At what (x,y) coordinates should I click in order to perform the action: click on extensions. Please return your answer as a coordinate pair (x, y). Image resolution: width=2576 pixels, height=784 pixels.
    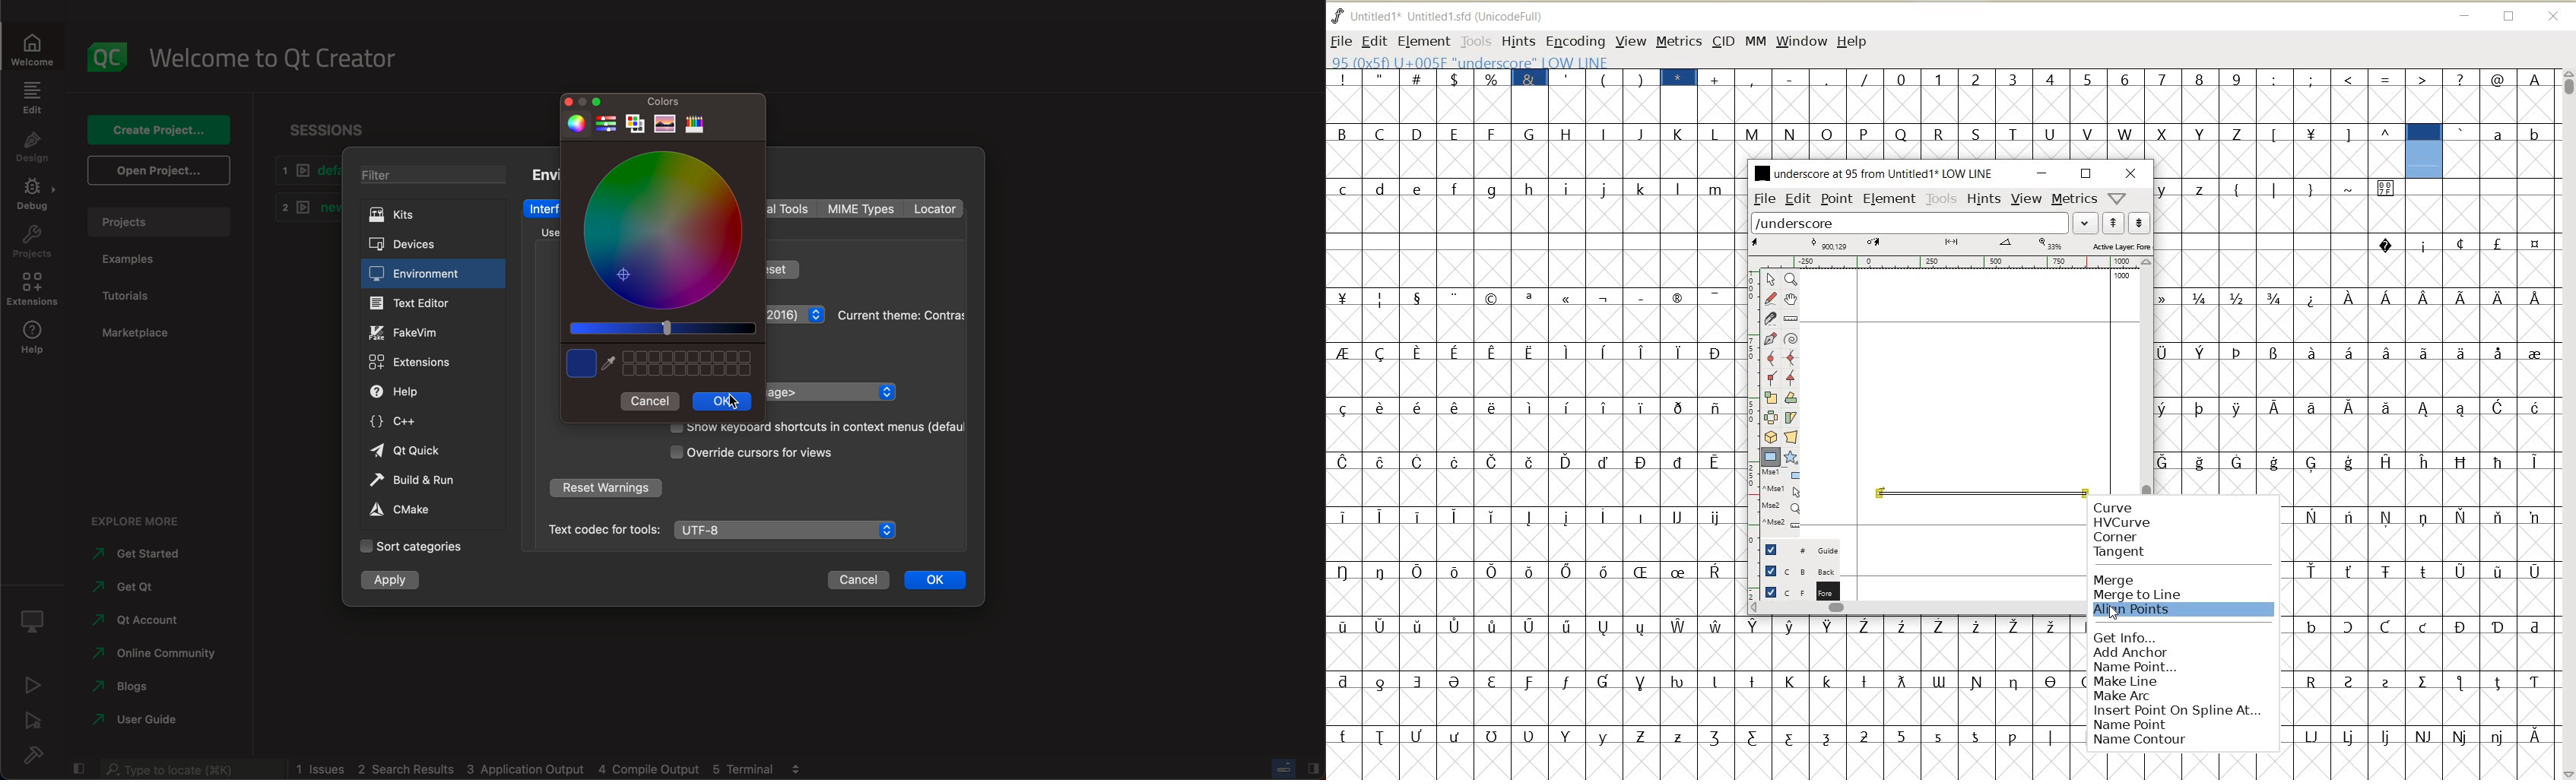
    Looking at the image, I should click on (35, 292).